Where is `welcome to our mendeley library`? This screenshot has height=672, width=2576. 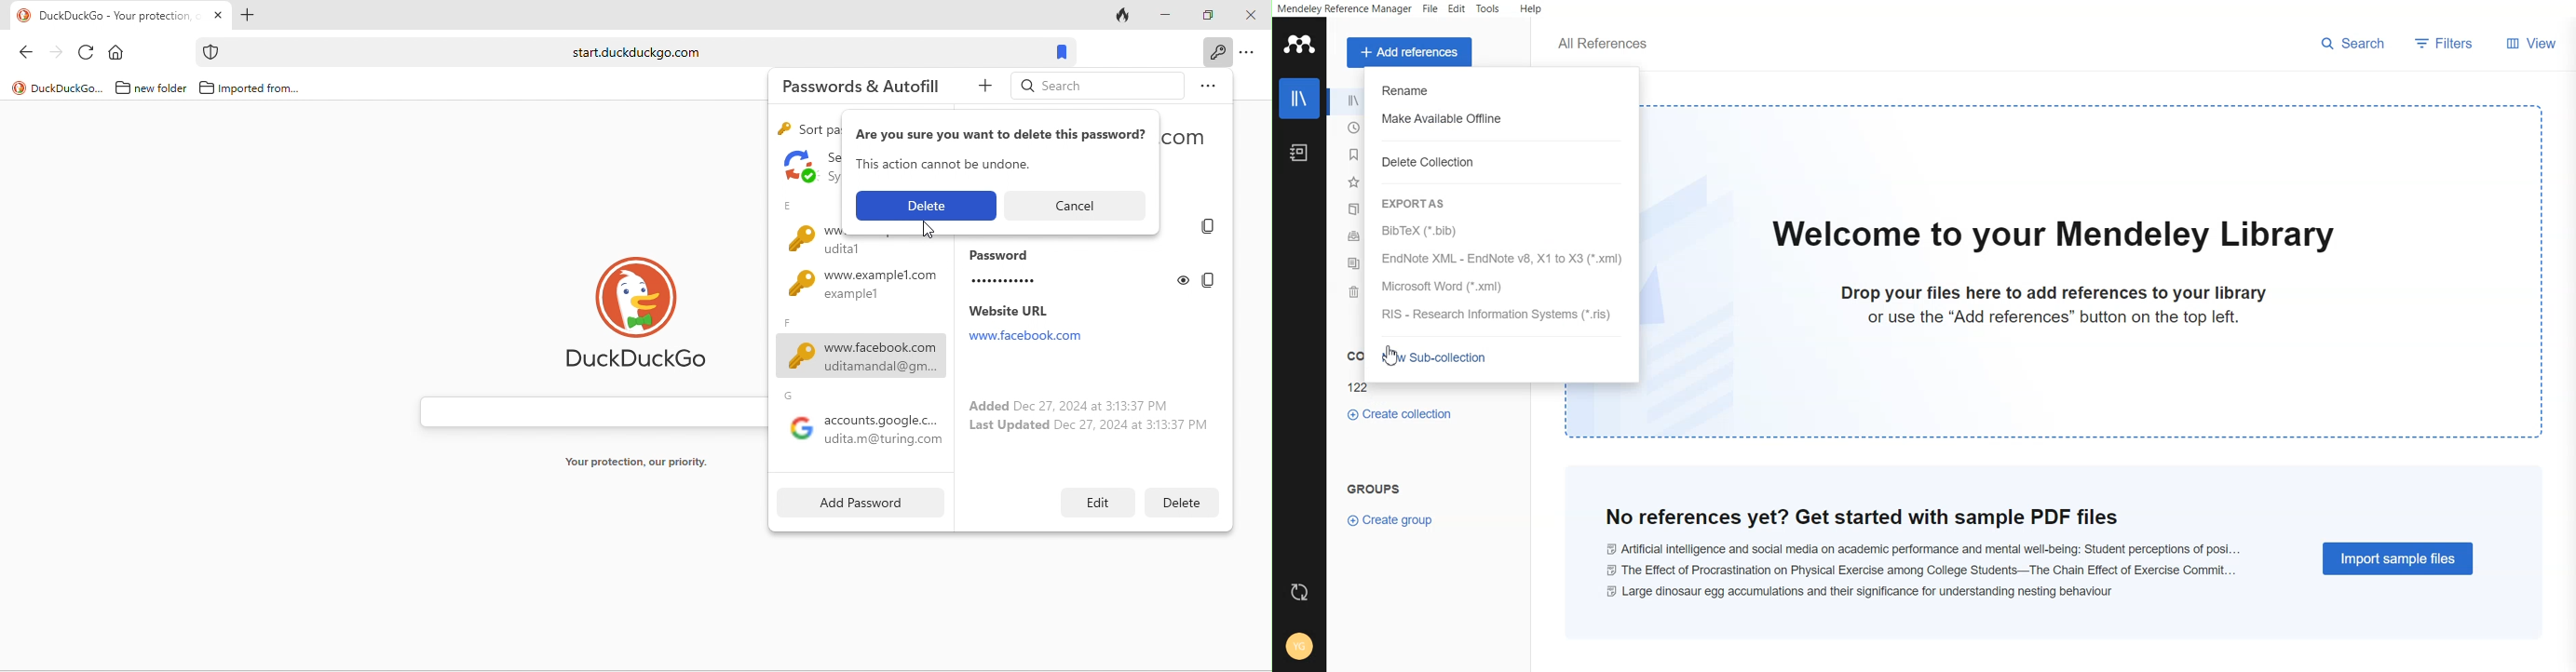 welcome to our mendeley library is located at coordinates (2053, 235).